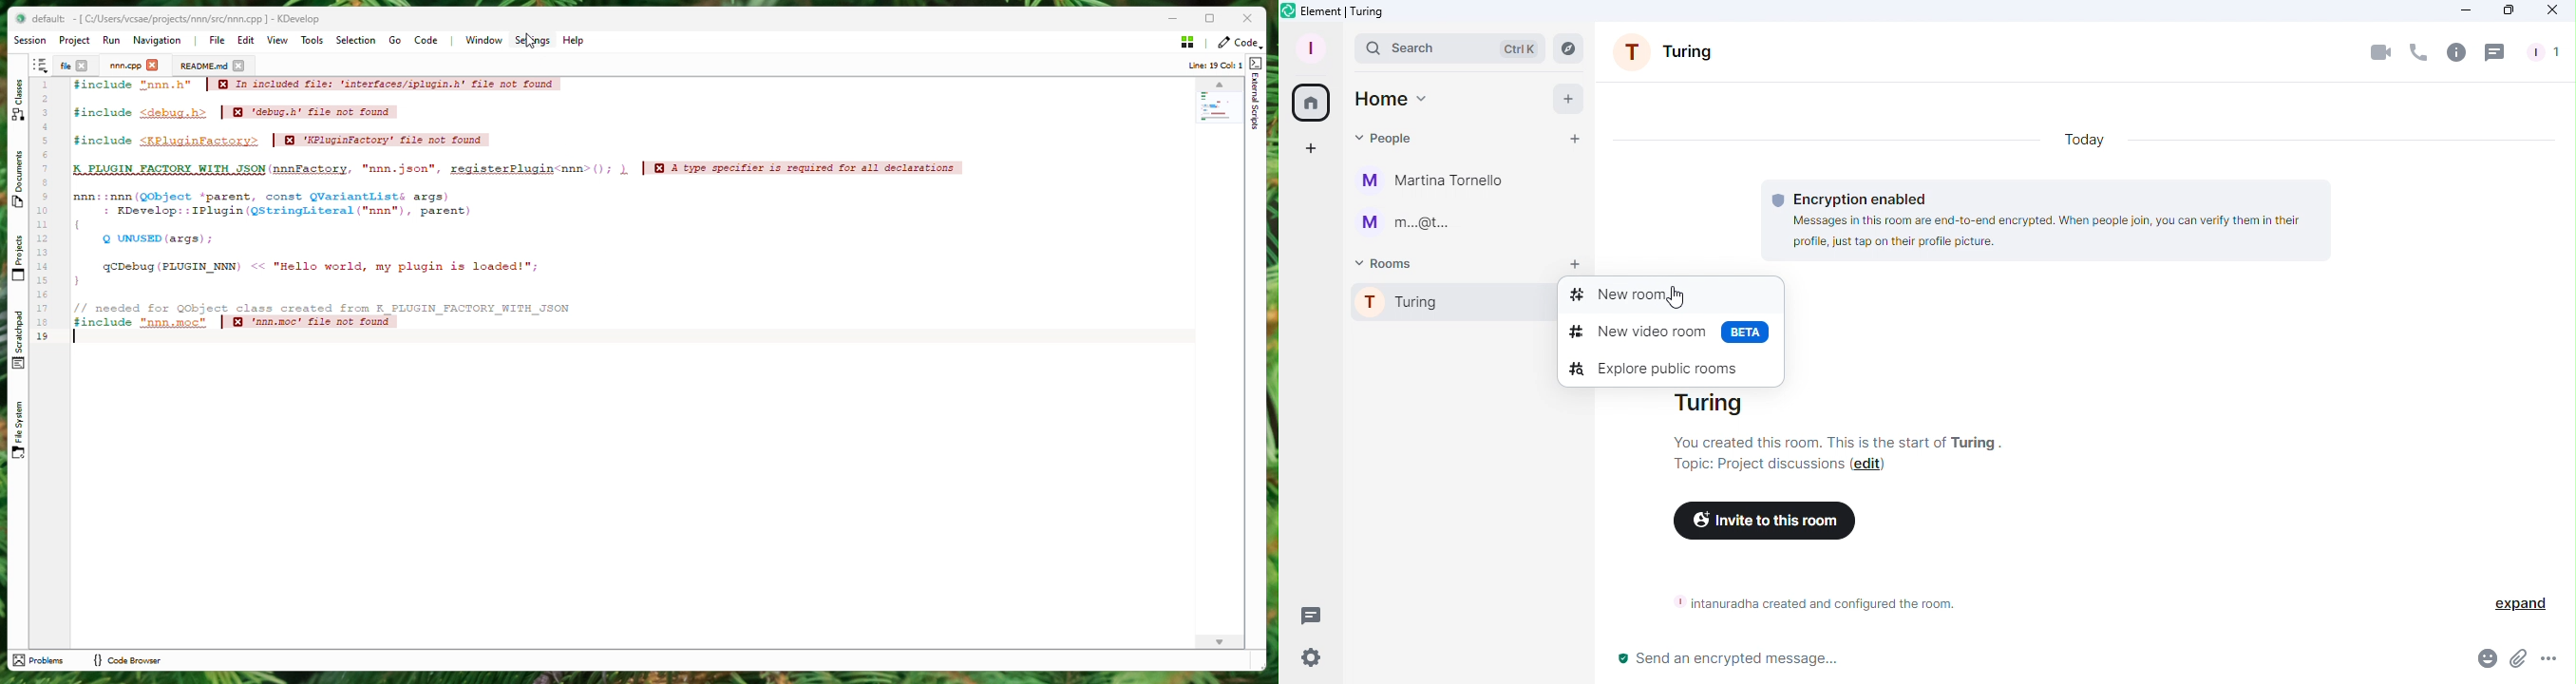 This screenshot has width=2576, height=700. Describe the element at coordinates (1667, 330) in the screenshot. I see `New video room` at that location.